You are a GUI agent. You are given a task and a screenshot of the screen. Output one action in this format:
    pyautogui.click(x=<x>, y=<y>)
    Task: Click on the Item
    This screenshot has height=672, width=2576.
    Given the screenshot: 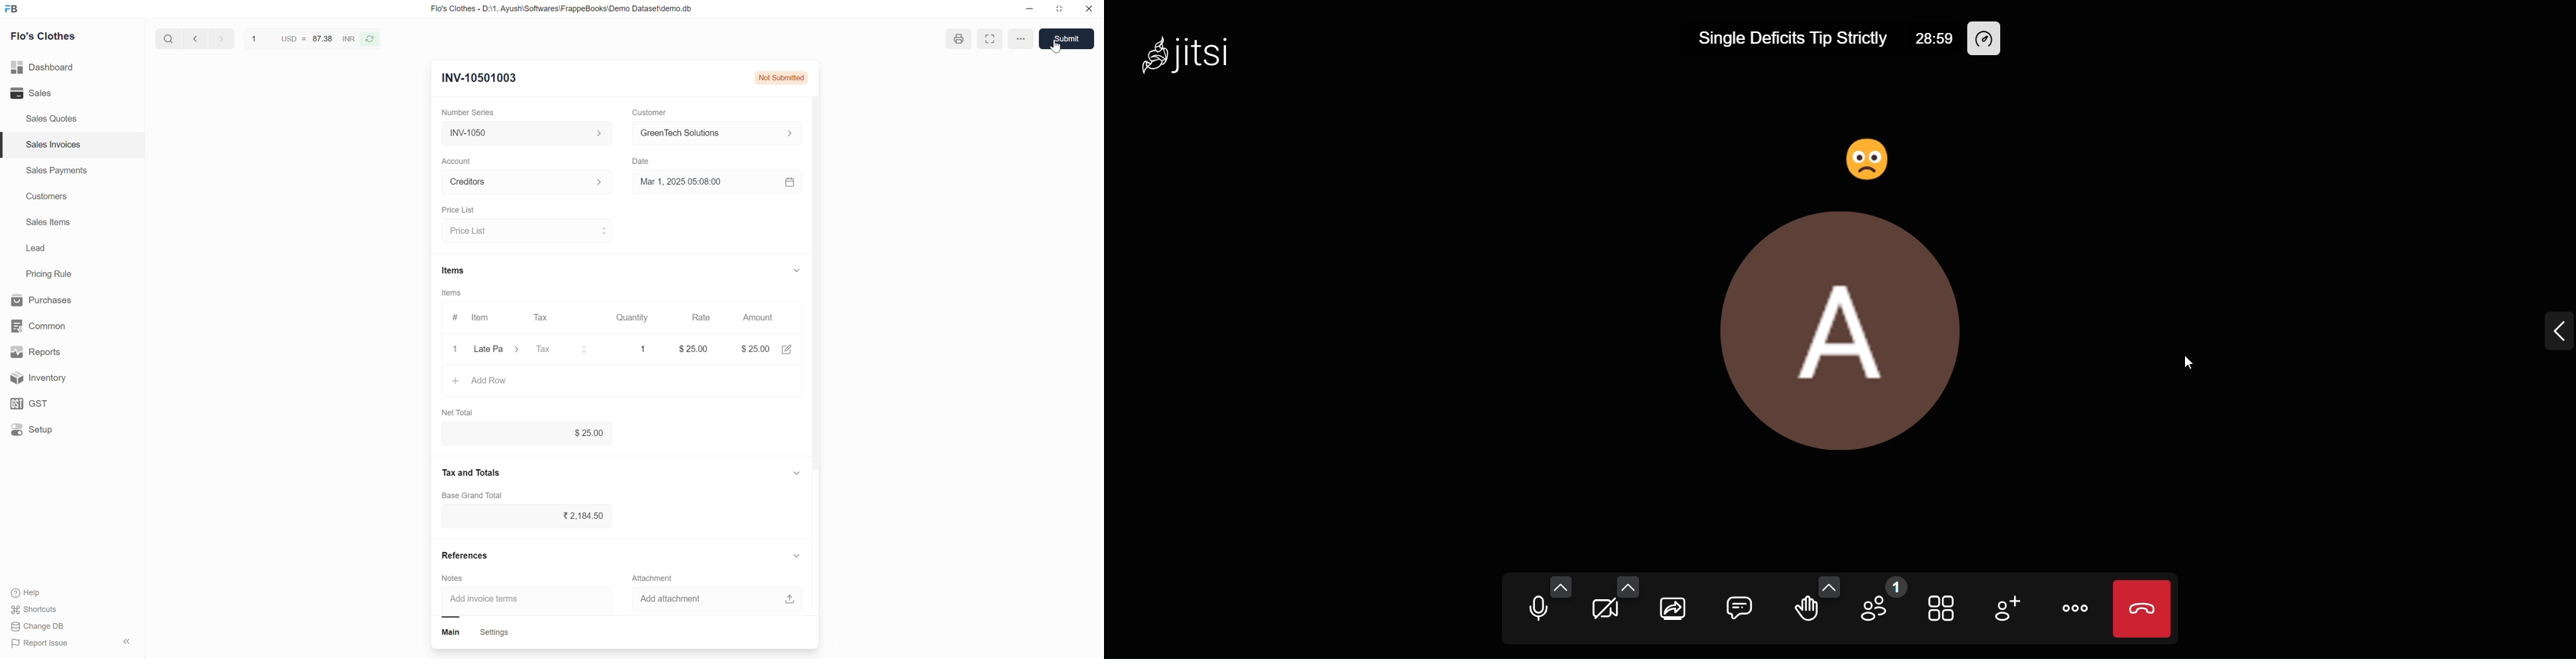 What is the action you would take?
    pyautogui.click(x=482, y=318)
    